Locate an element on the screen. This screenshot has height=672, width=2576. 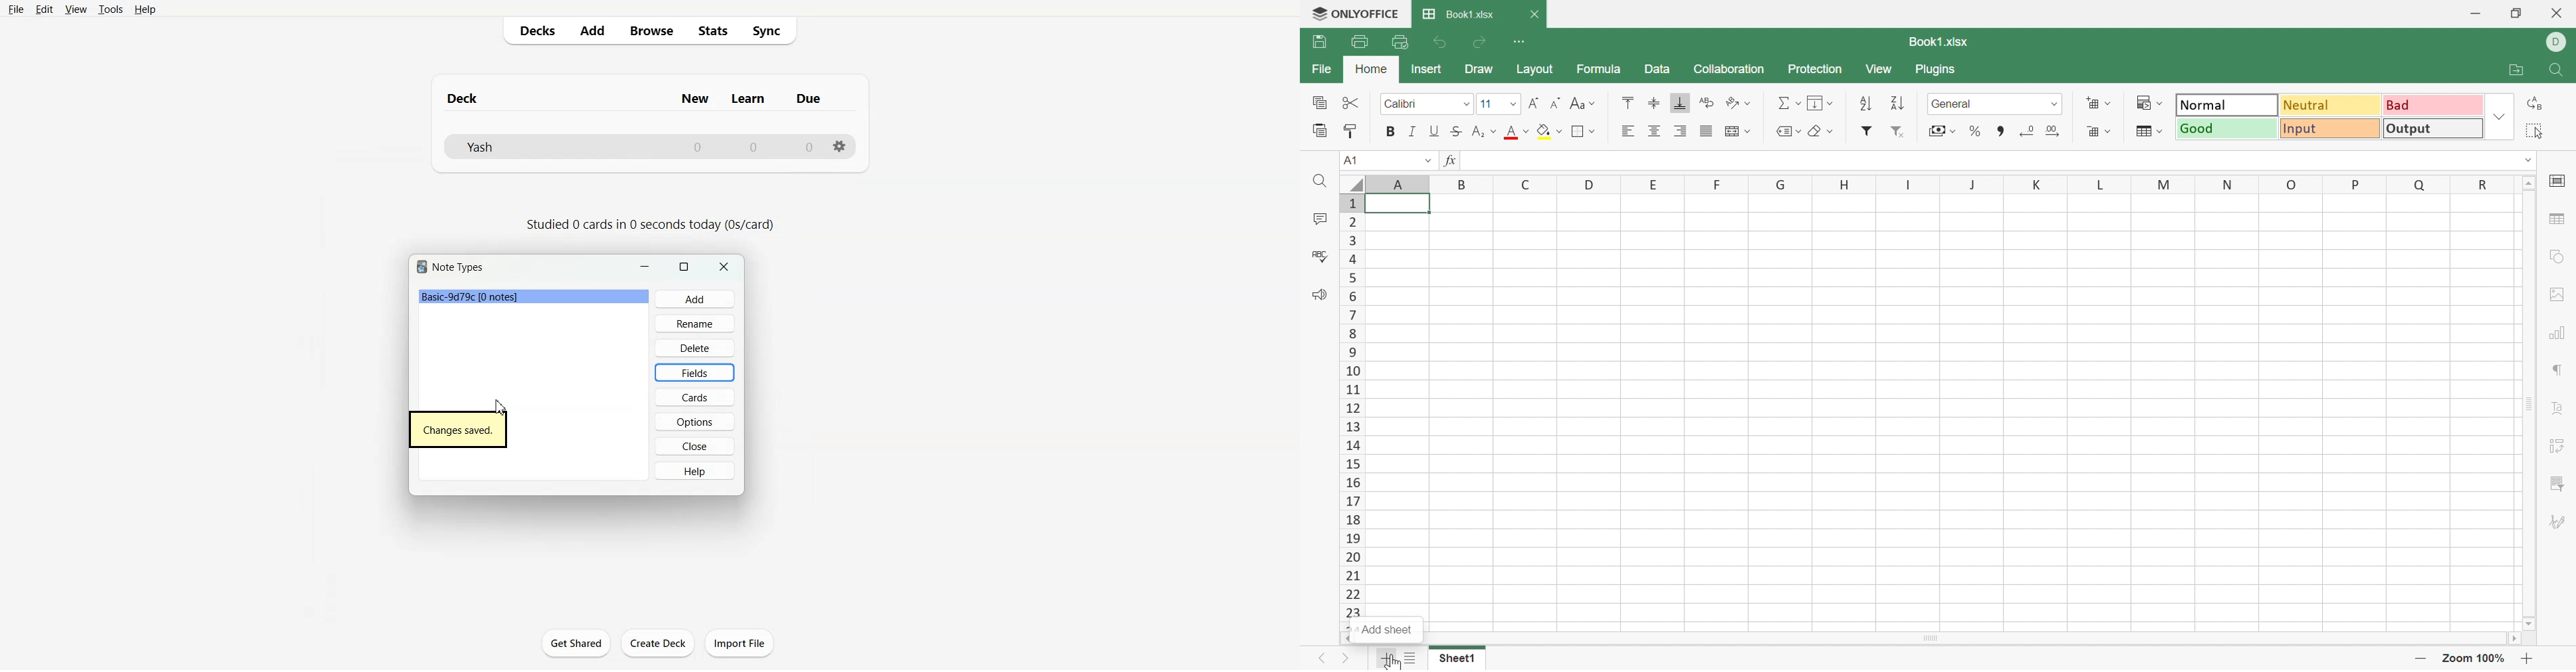
Underline is located at coordinates (1435, 131).